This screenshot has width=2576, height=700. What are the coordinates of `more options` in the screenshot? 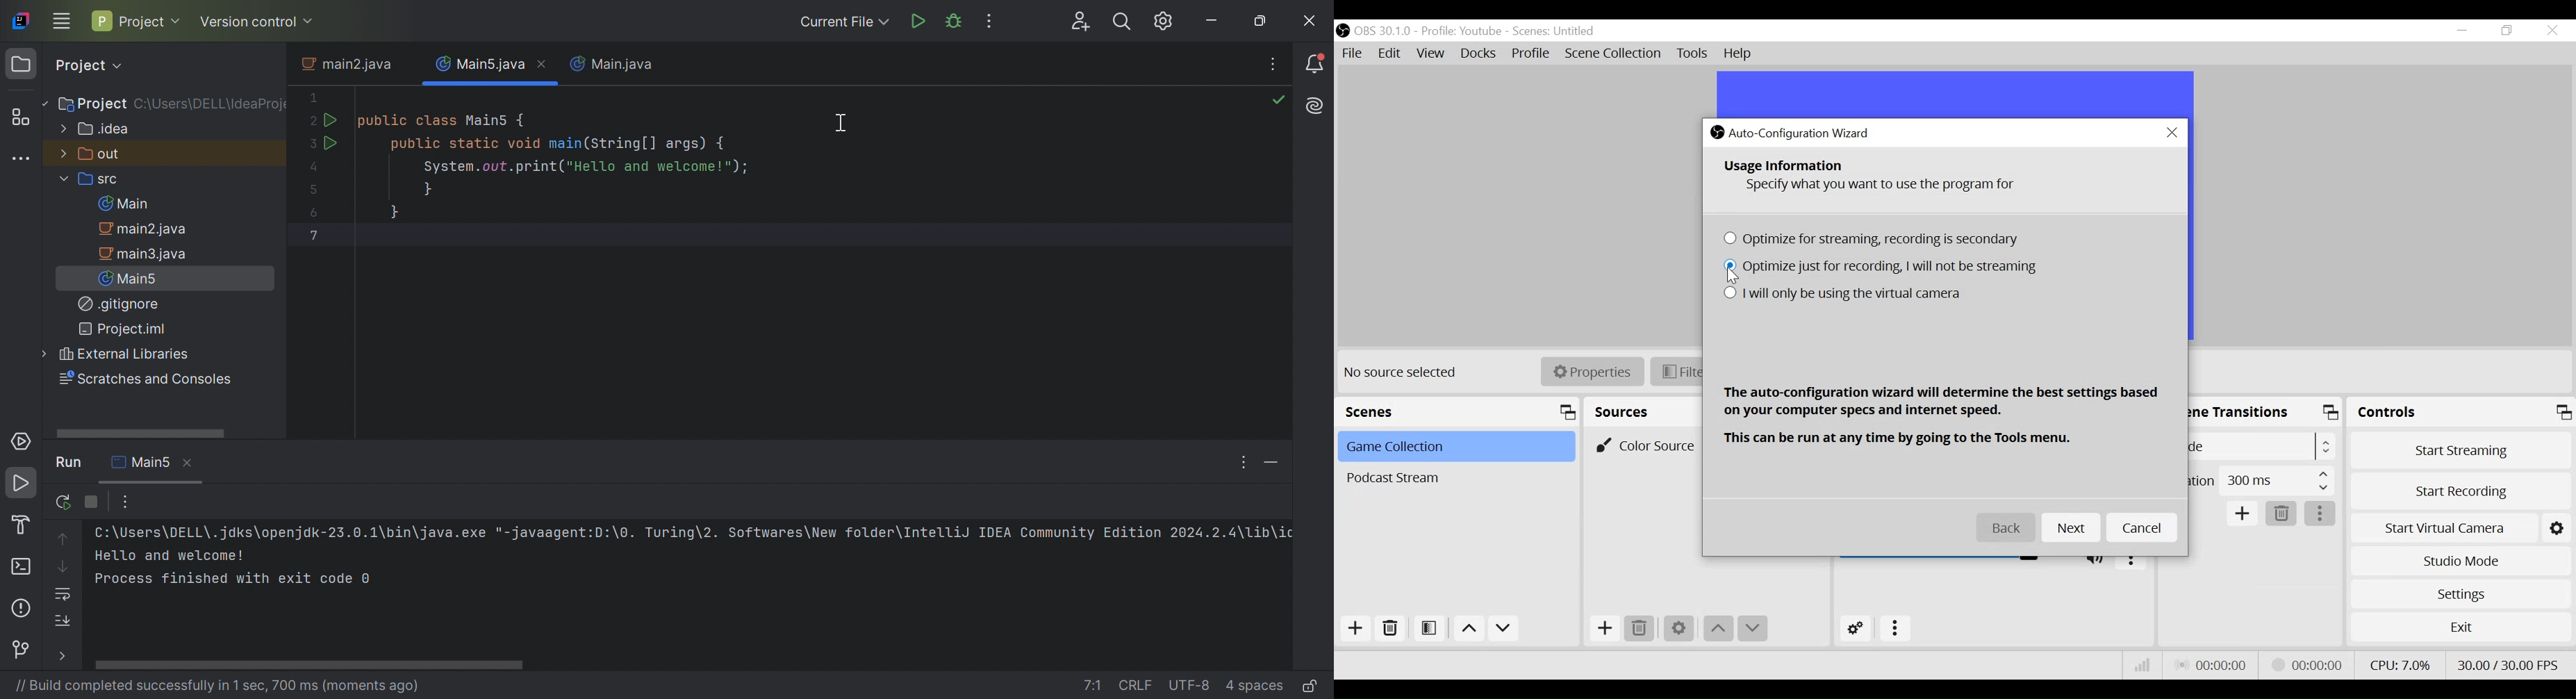 It's located at (2321, 514).